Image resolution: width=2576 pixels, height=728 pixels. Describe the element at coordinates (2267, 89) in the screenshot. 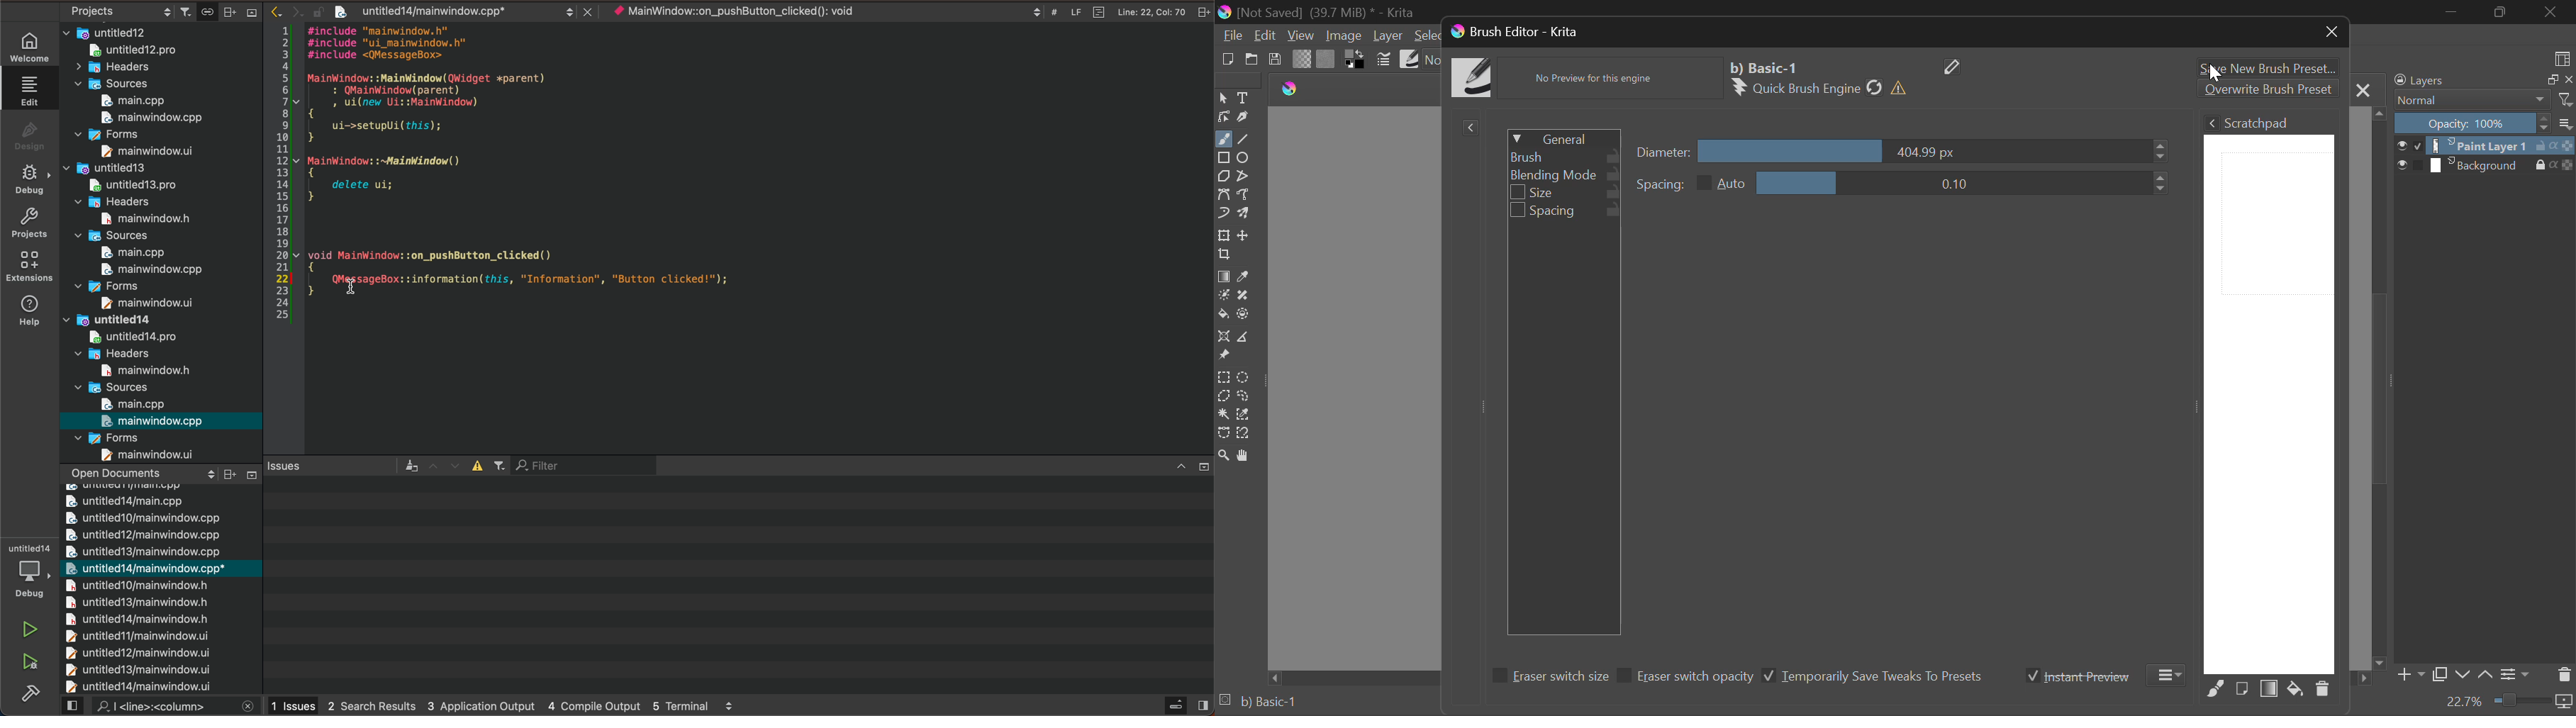

I see `Overwrite Brush Preset` at that location.